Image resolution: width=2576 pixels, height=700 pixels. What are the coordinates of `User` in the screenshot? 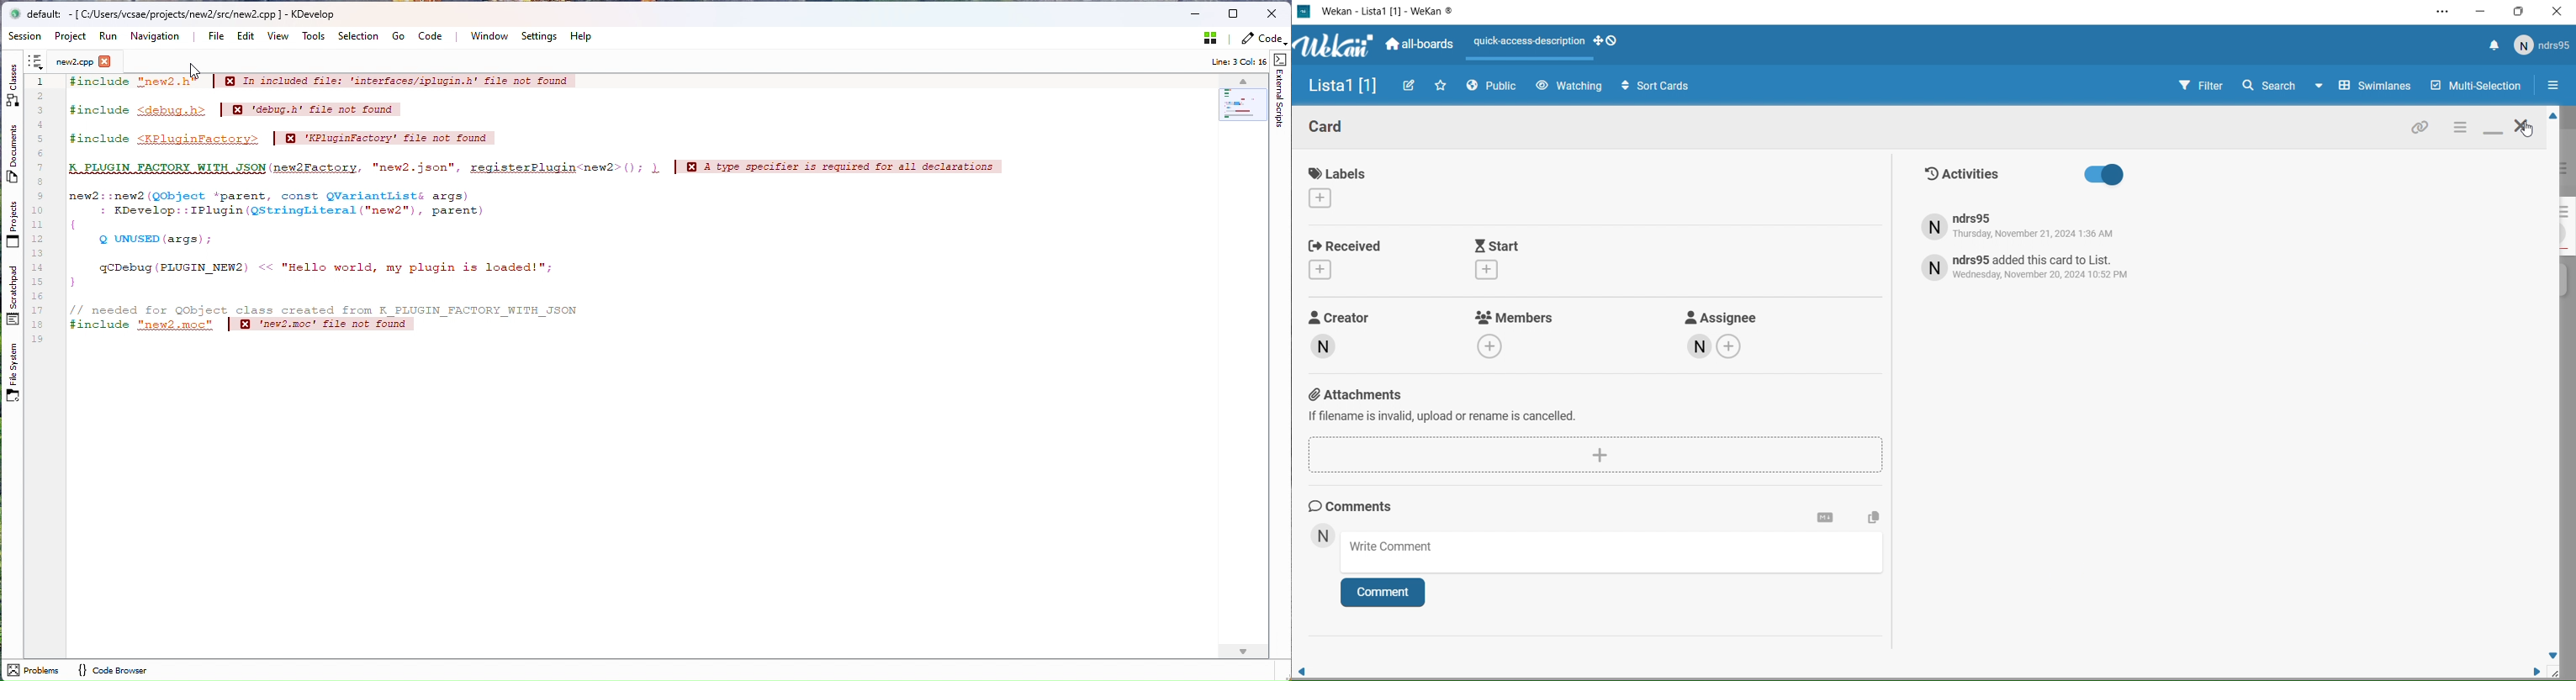 It's located at (1323, 537).